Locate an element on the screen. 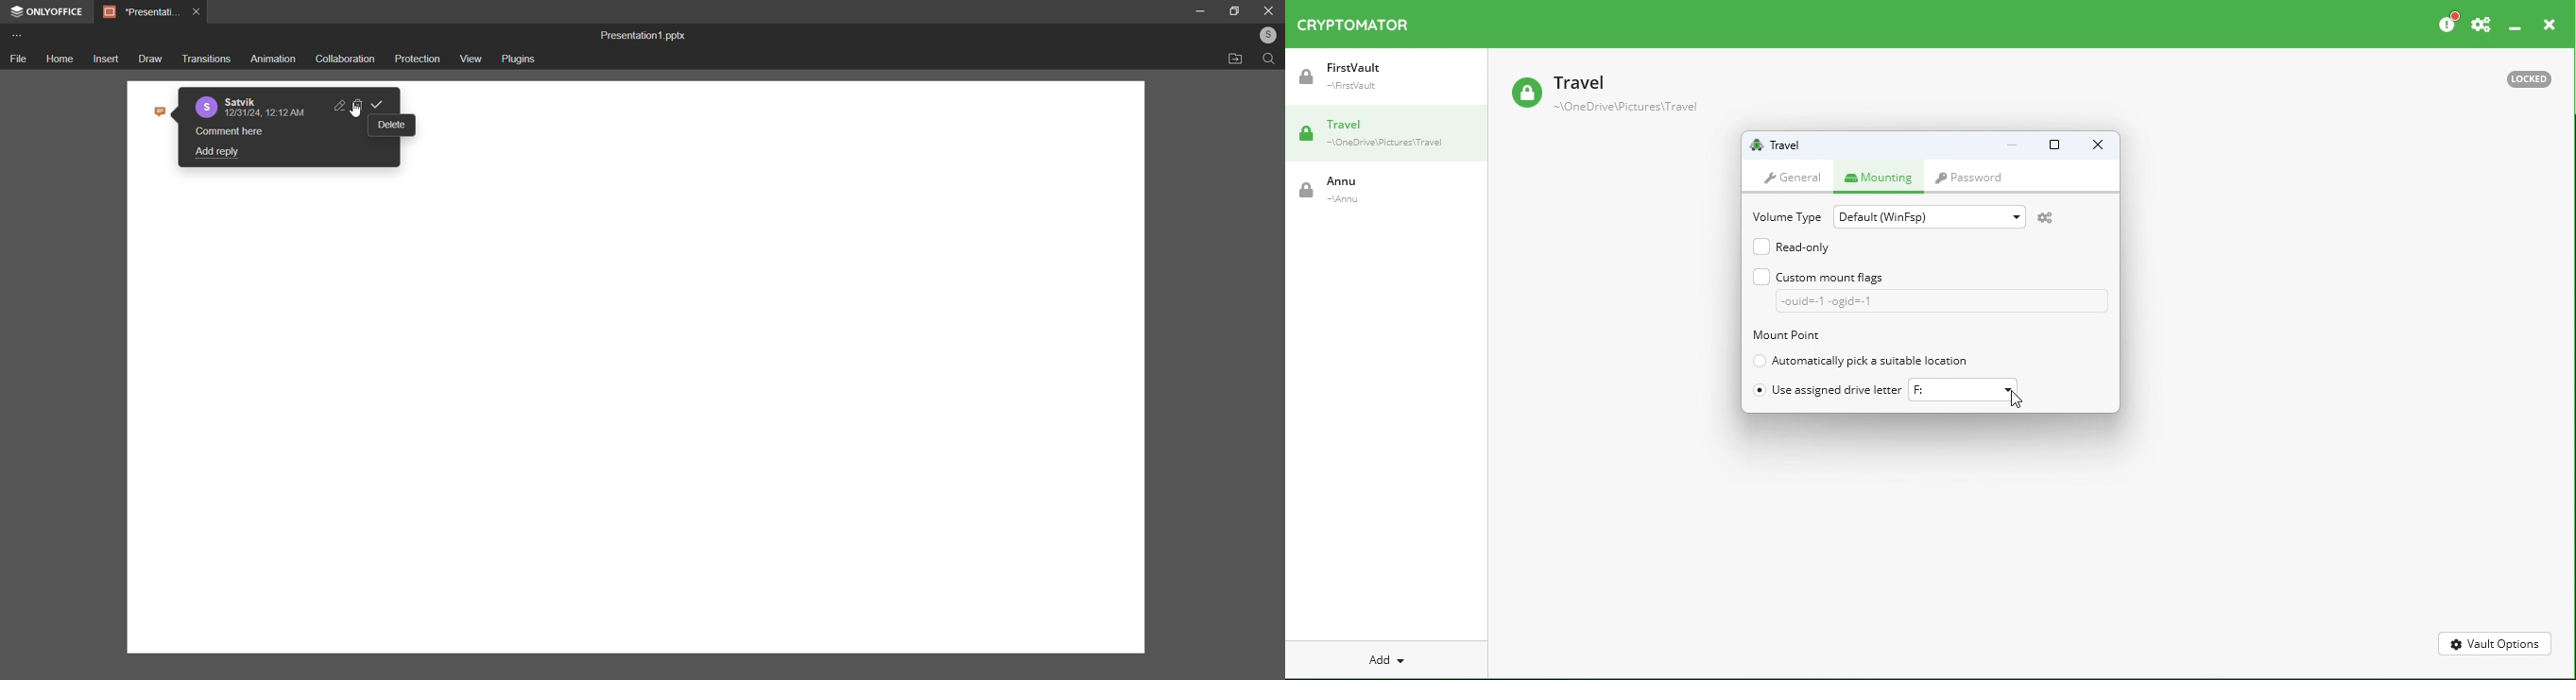  Automatically pick suitable location is located at coordinates (1863, 362).